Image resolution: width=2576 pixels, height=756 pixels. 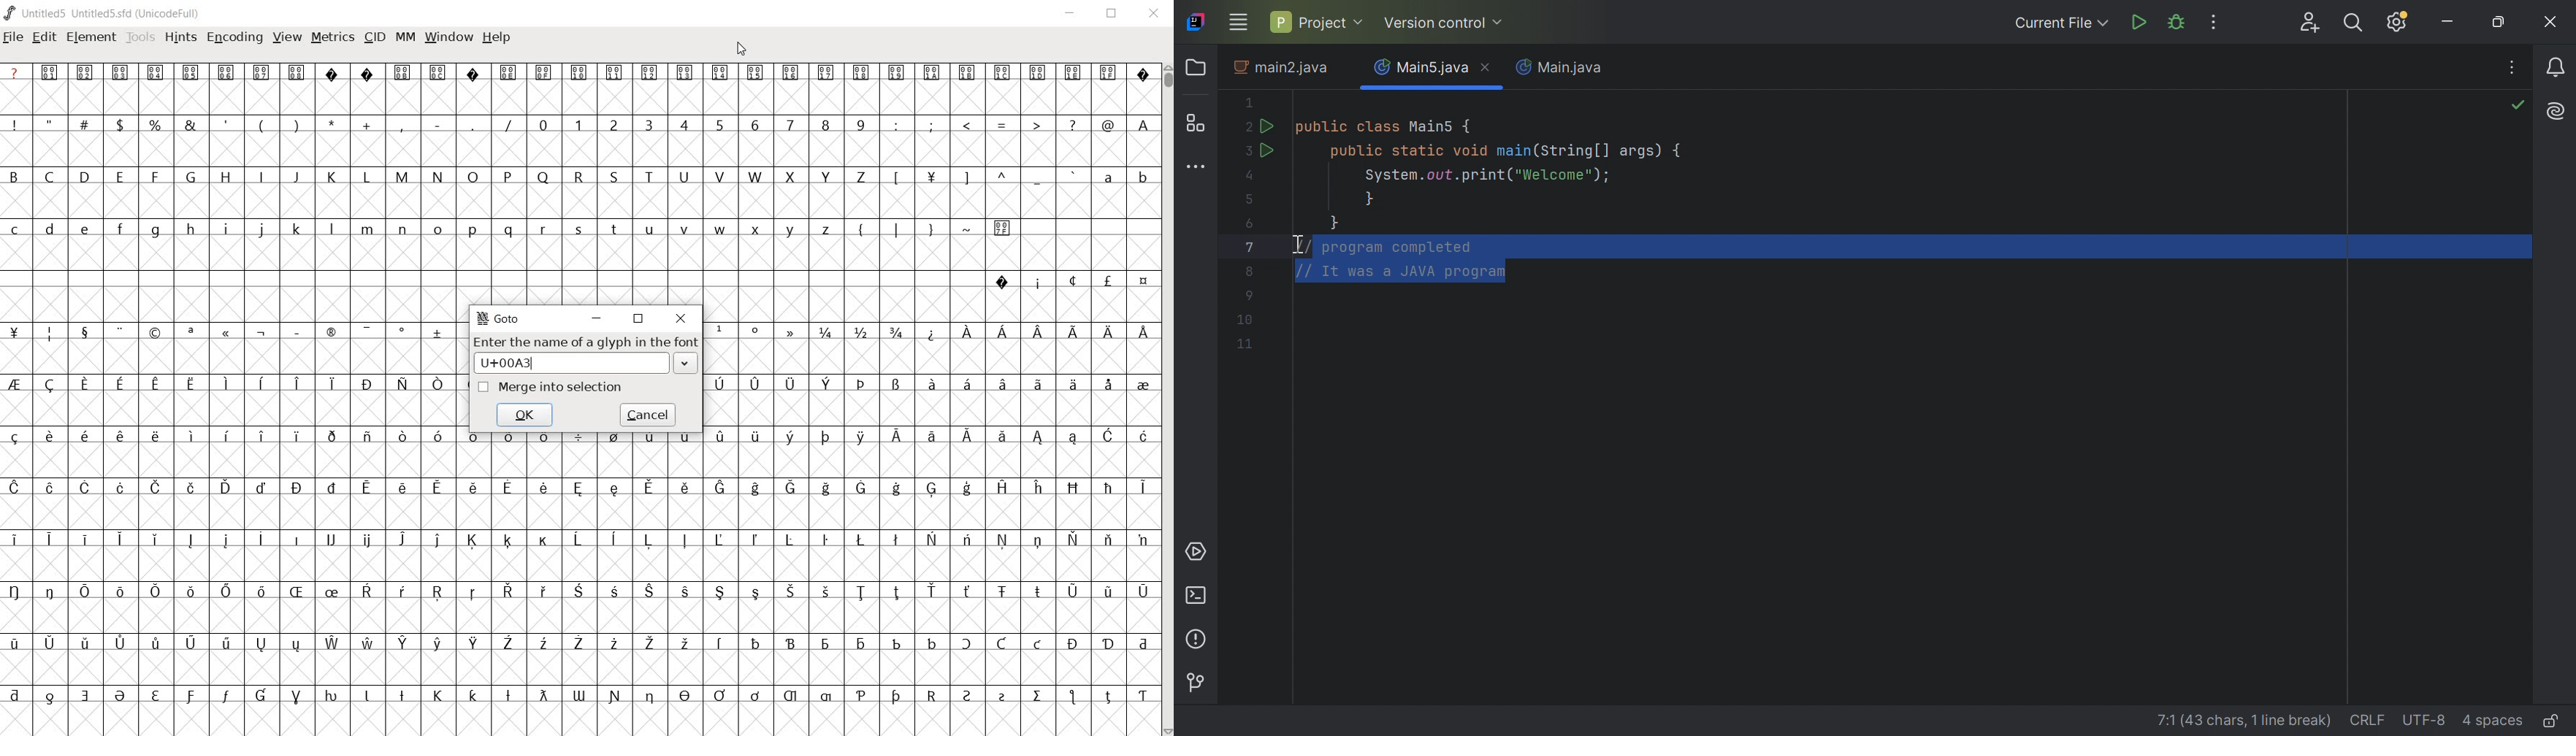 What do you see at coordinates (719, 331) in the screenshot?
I see `Symbol` at bounding box center [719, 331].